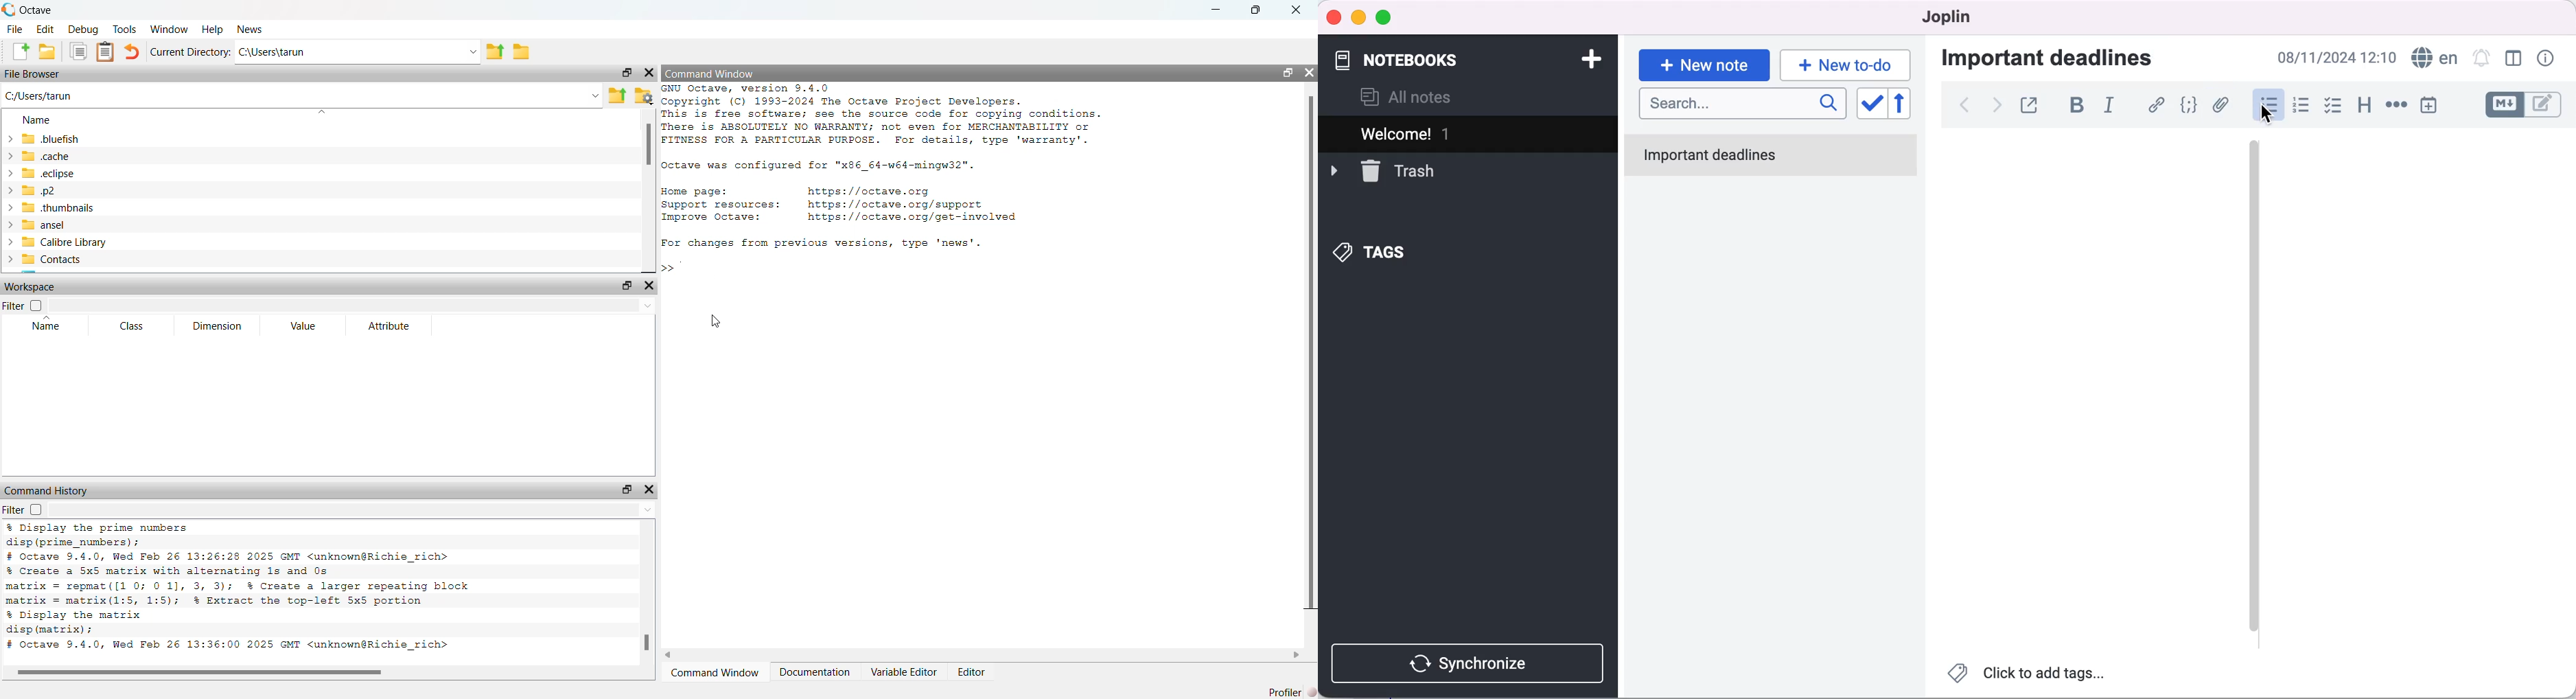 The image size is (2576, 700). Describe the element at coordinates (1849, 65) in the screenshot. I see `new to-do` at that location.